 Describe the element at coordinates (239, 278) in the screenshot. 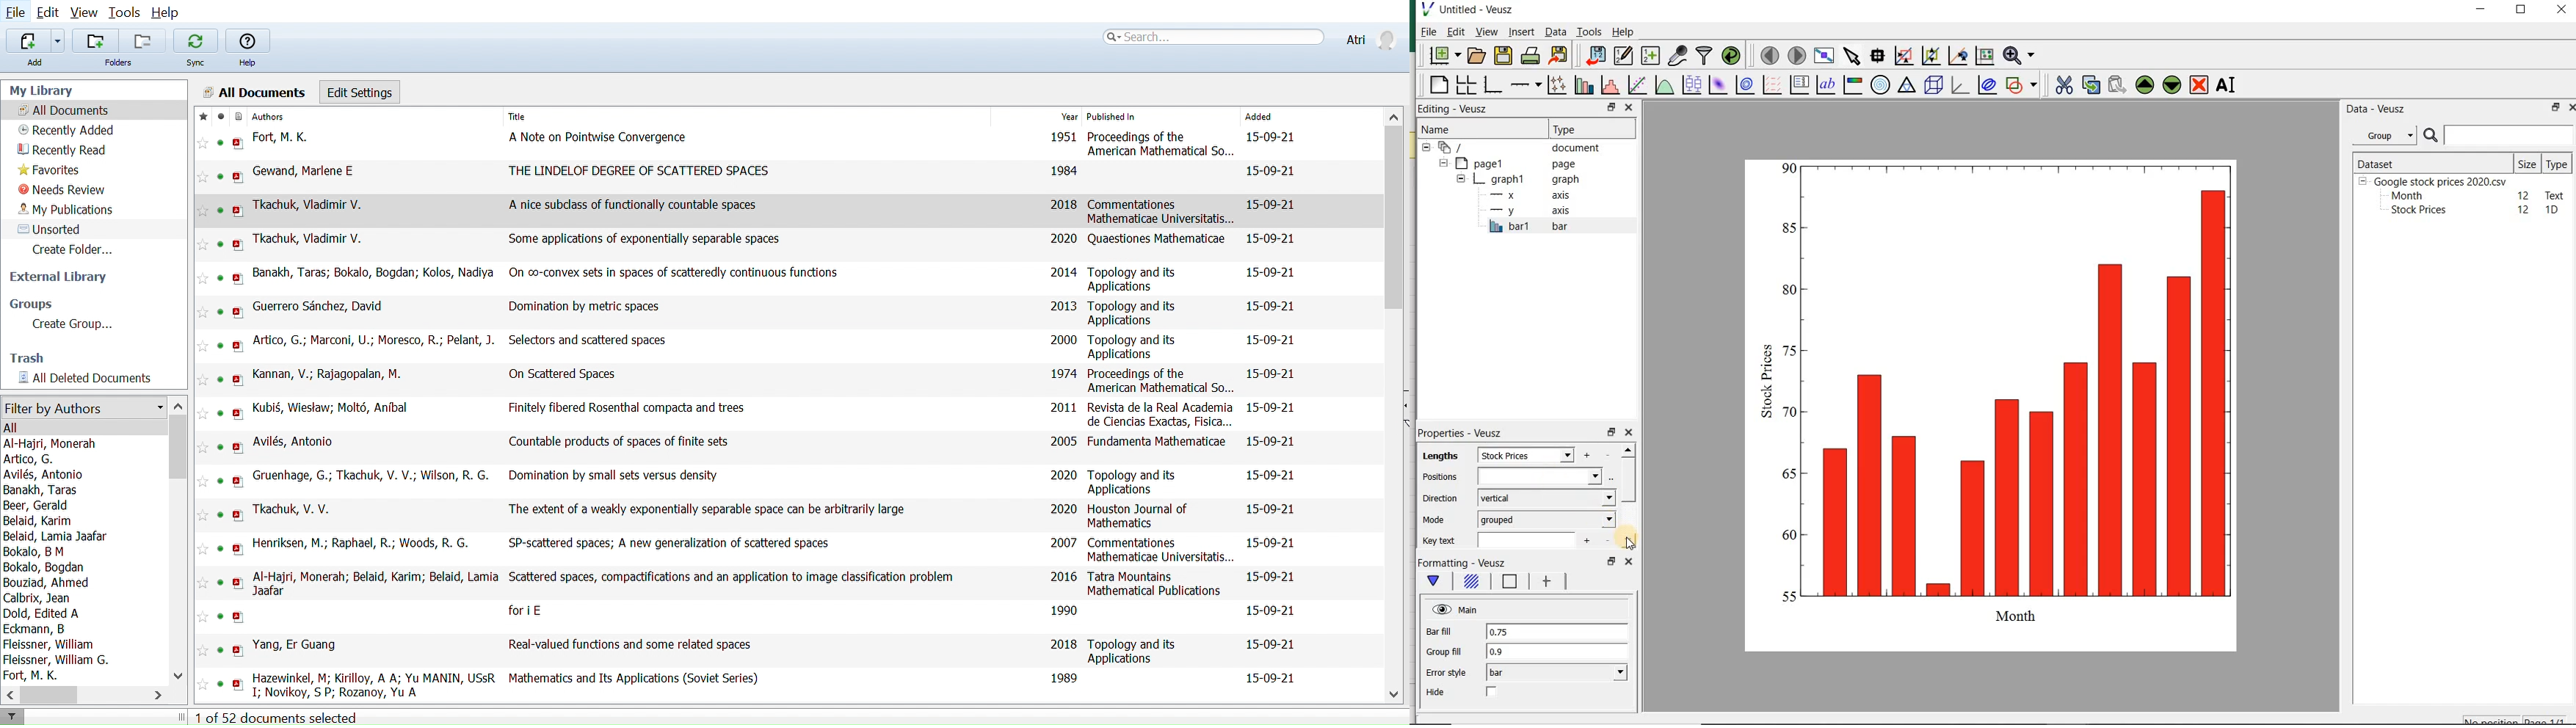

I see `open PDF` at that location.